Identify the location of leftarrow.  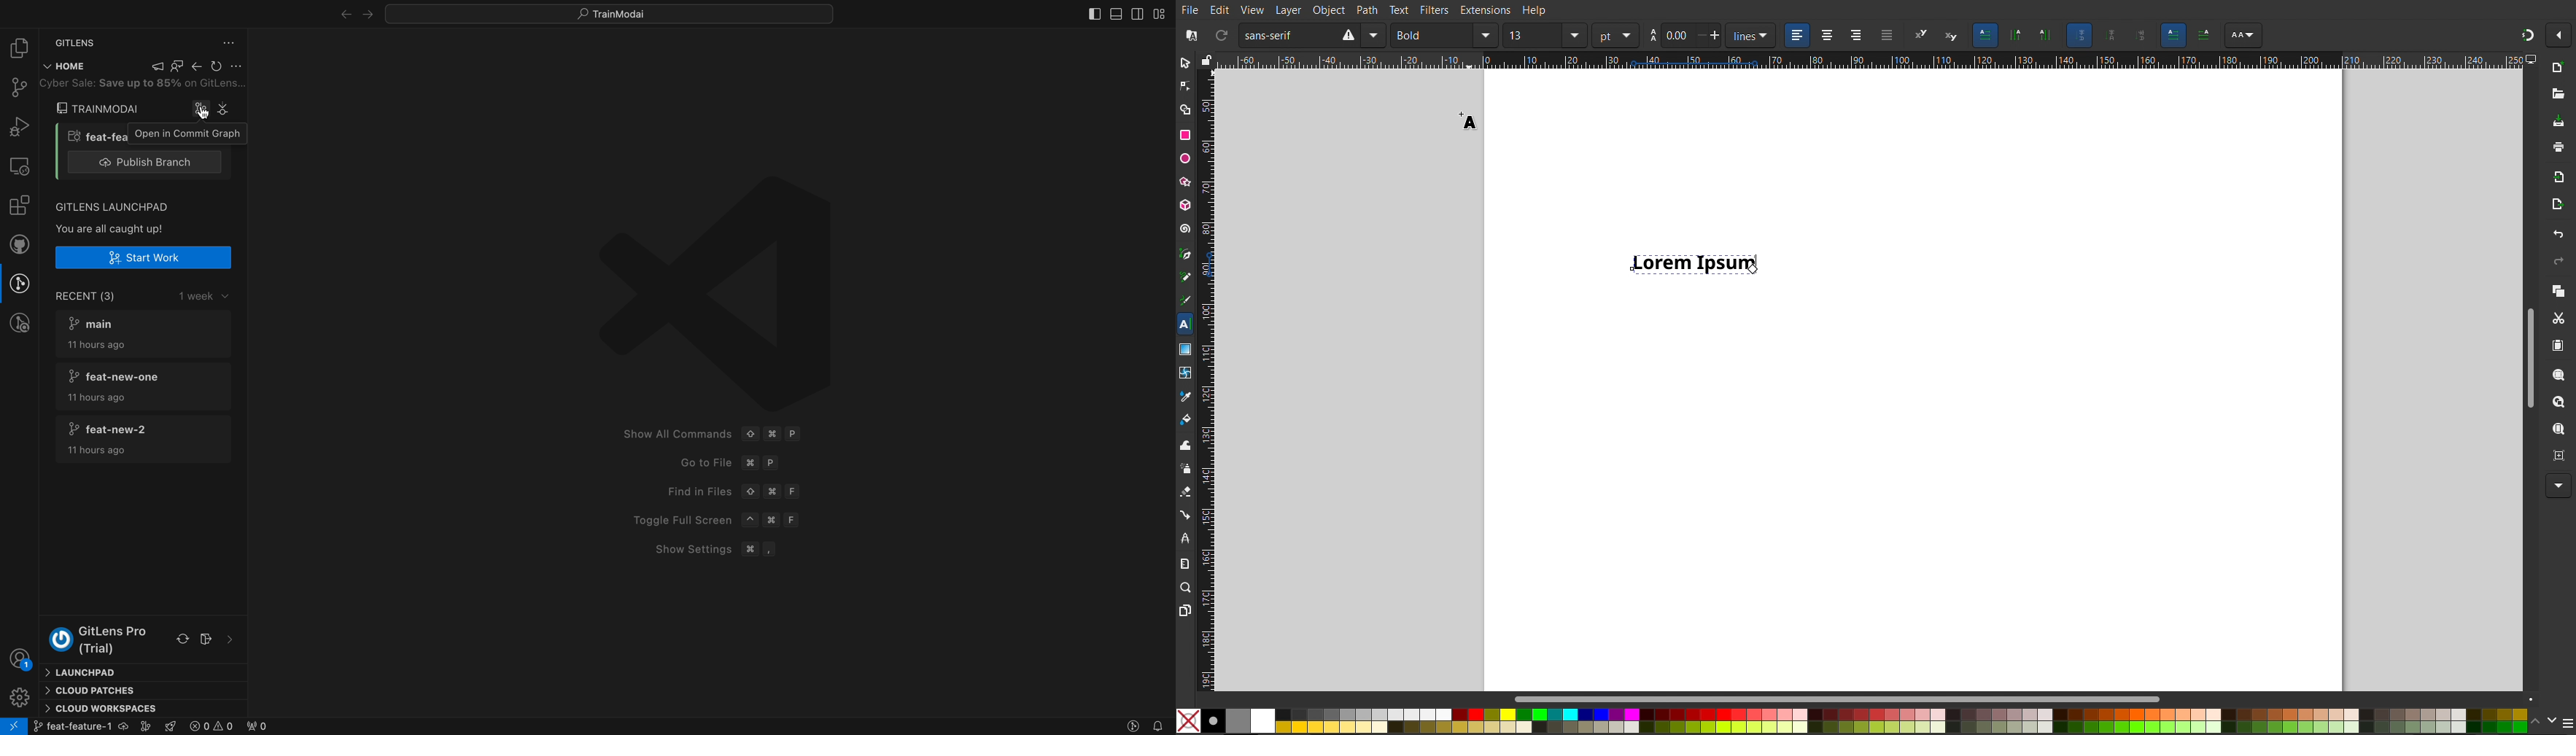
(368, 12).